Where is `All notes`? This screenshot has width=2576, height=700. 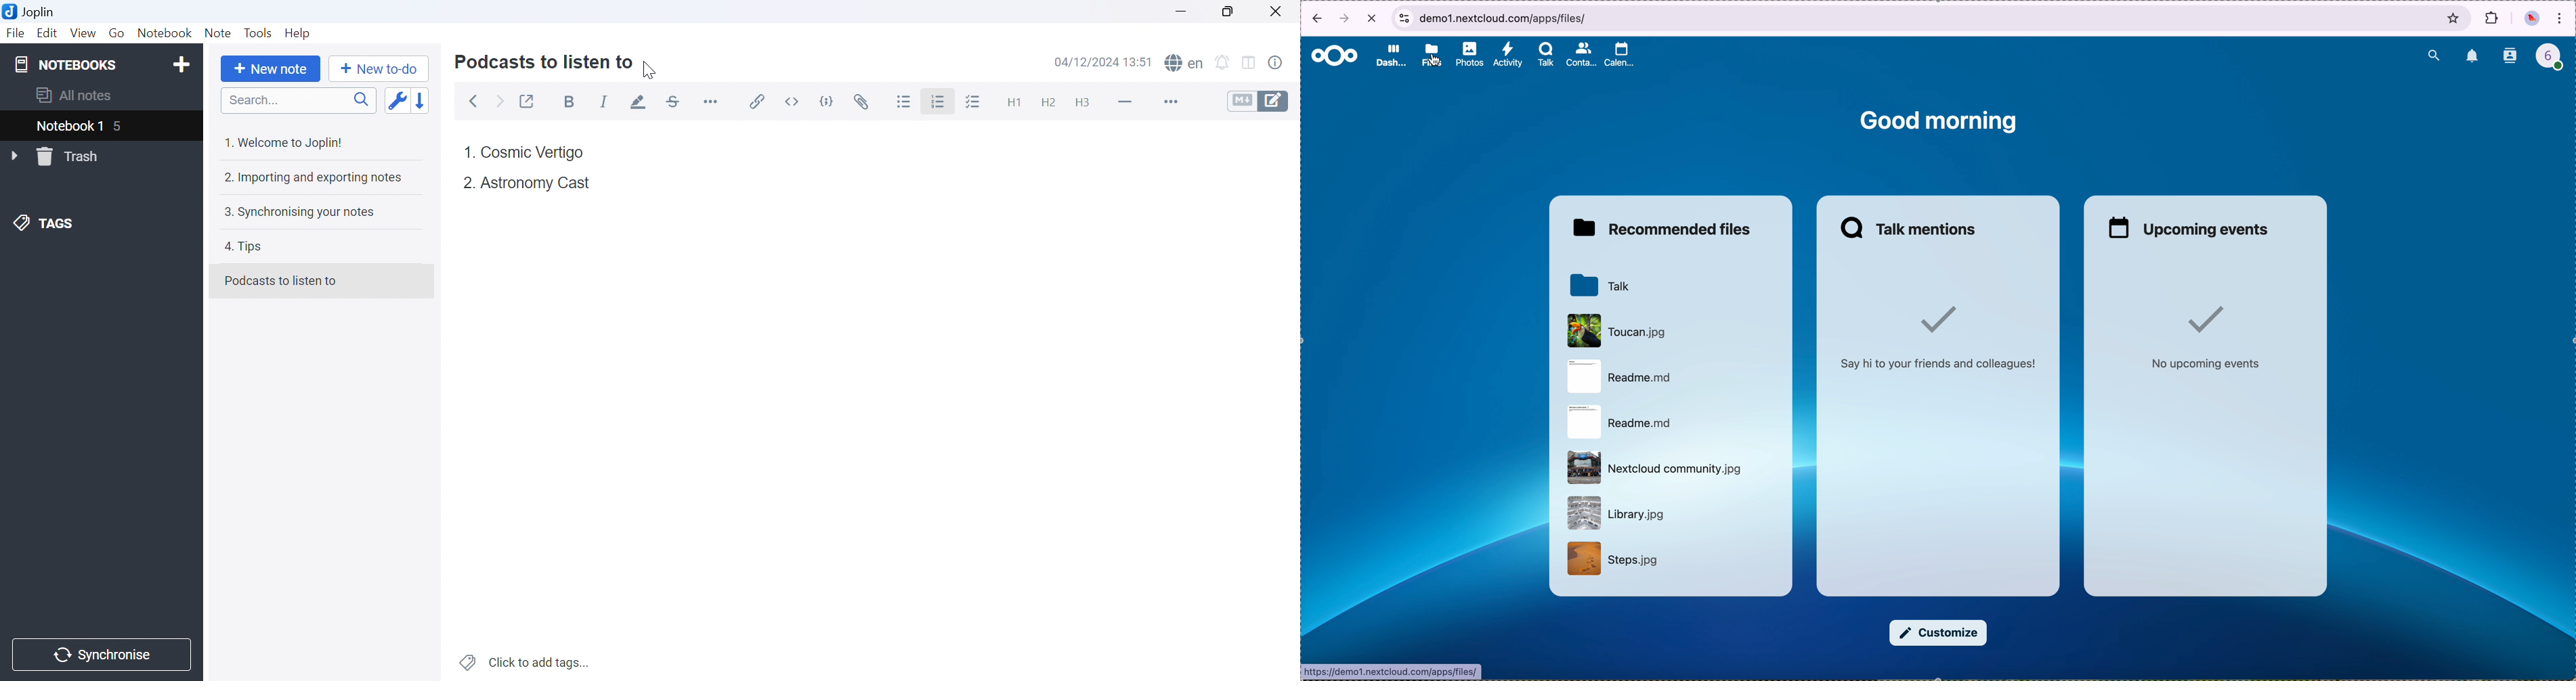
All notes is located at coordinates (75, 96).